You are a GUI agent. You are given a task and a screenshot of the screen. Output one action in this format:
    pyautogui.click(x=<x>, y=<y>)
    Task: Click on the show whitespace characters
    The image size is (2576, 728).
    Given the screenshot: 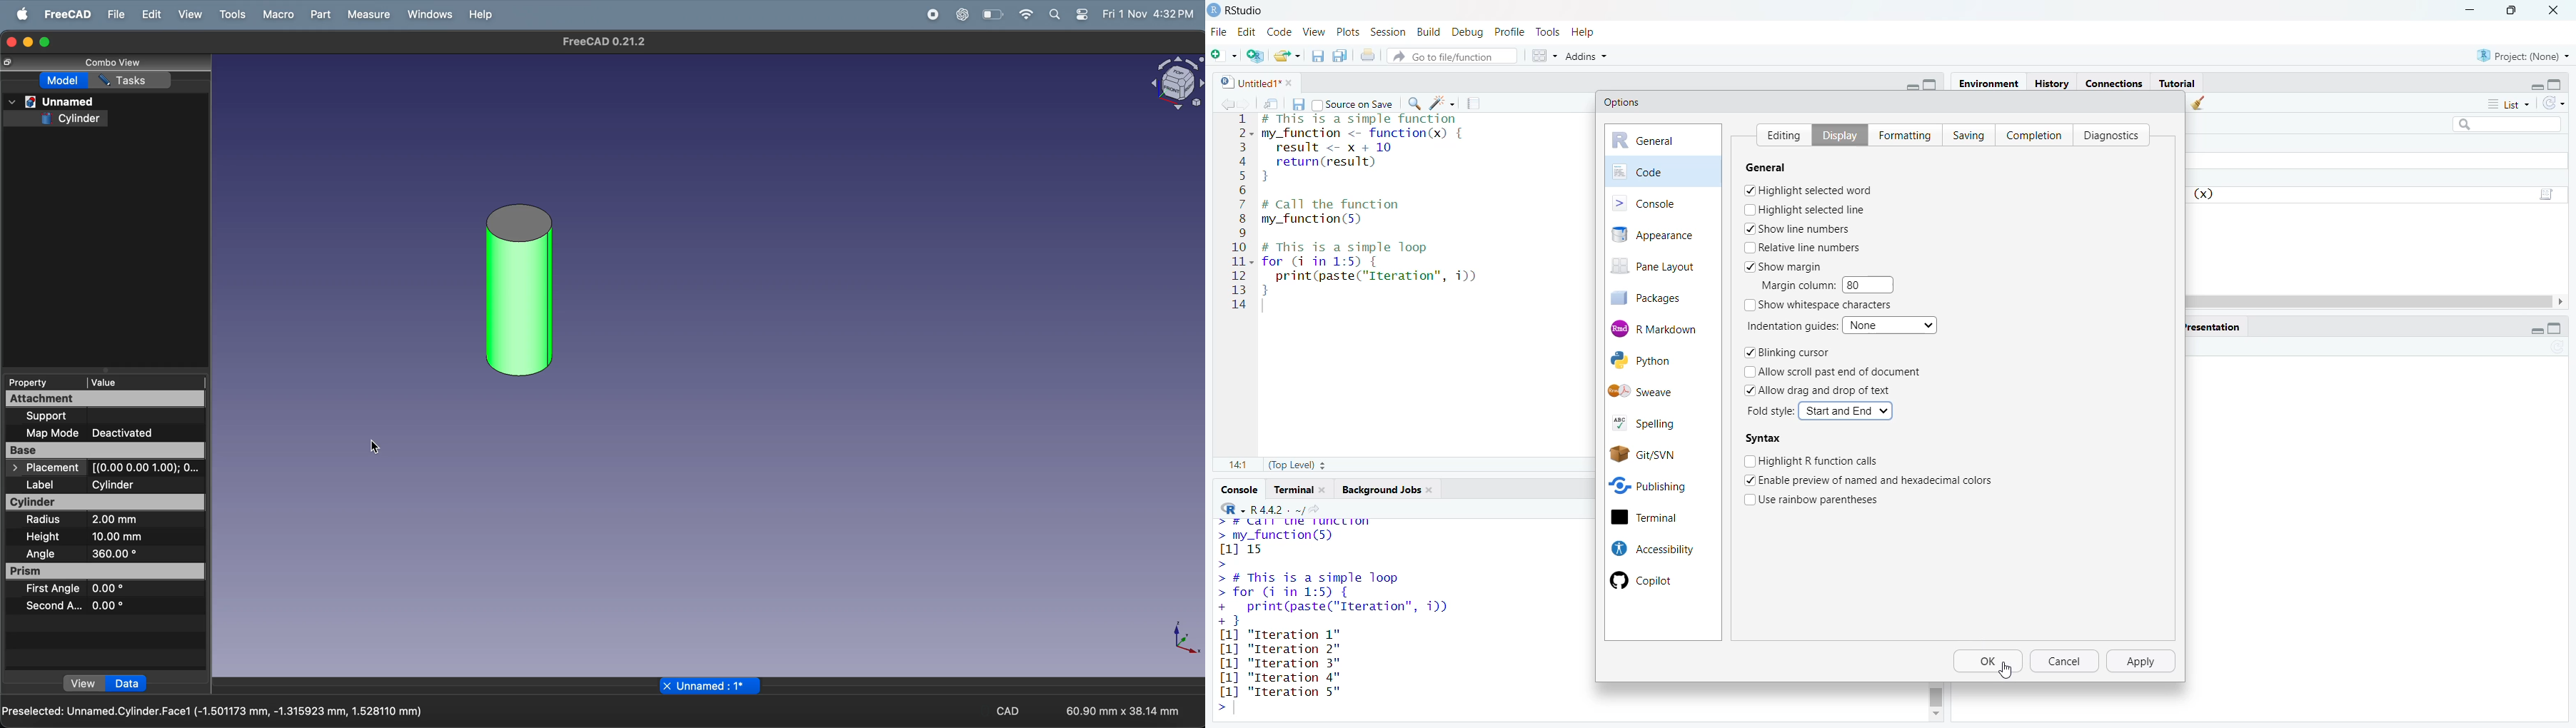 What is the action you would take?
    pyautogui.click(x=1821, y=305)
    